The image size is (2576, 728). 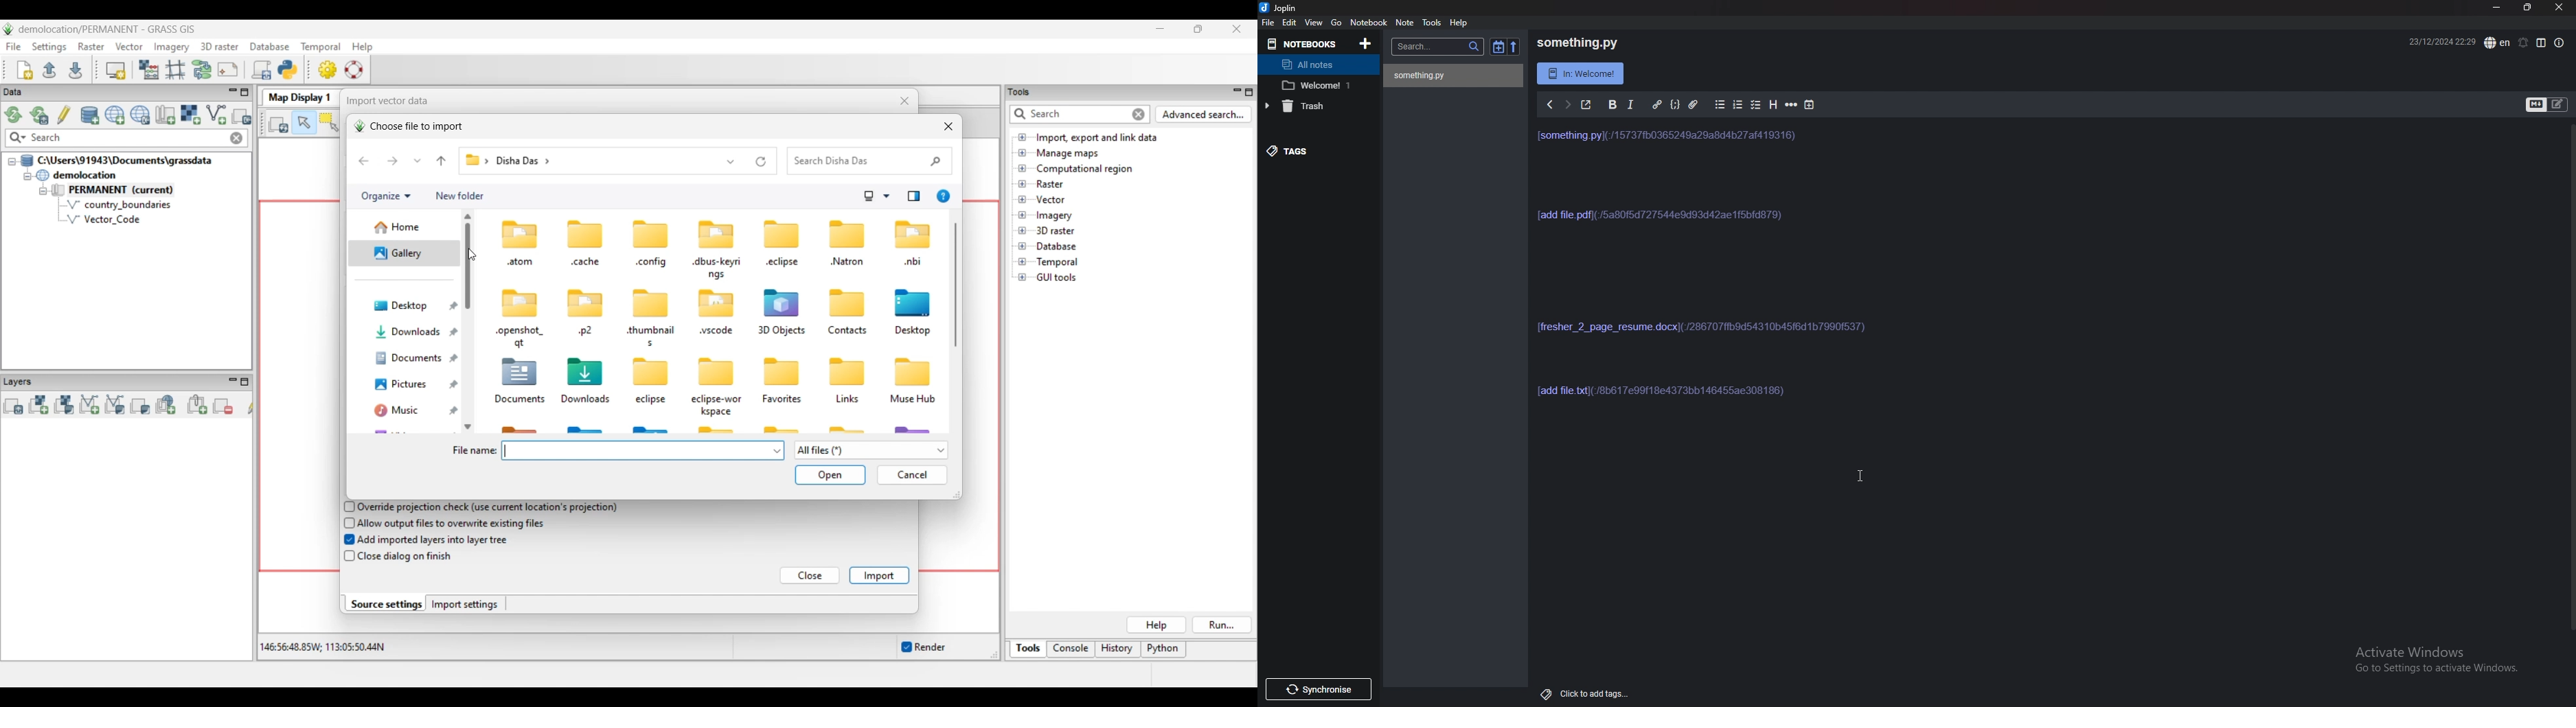 What do you see at coordinates (1582, 73) in the screenshot?
I see `In: welcome` at bounding box center [1582, 73].